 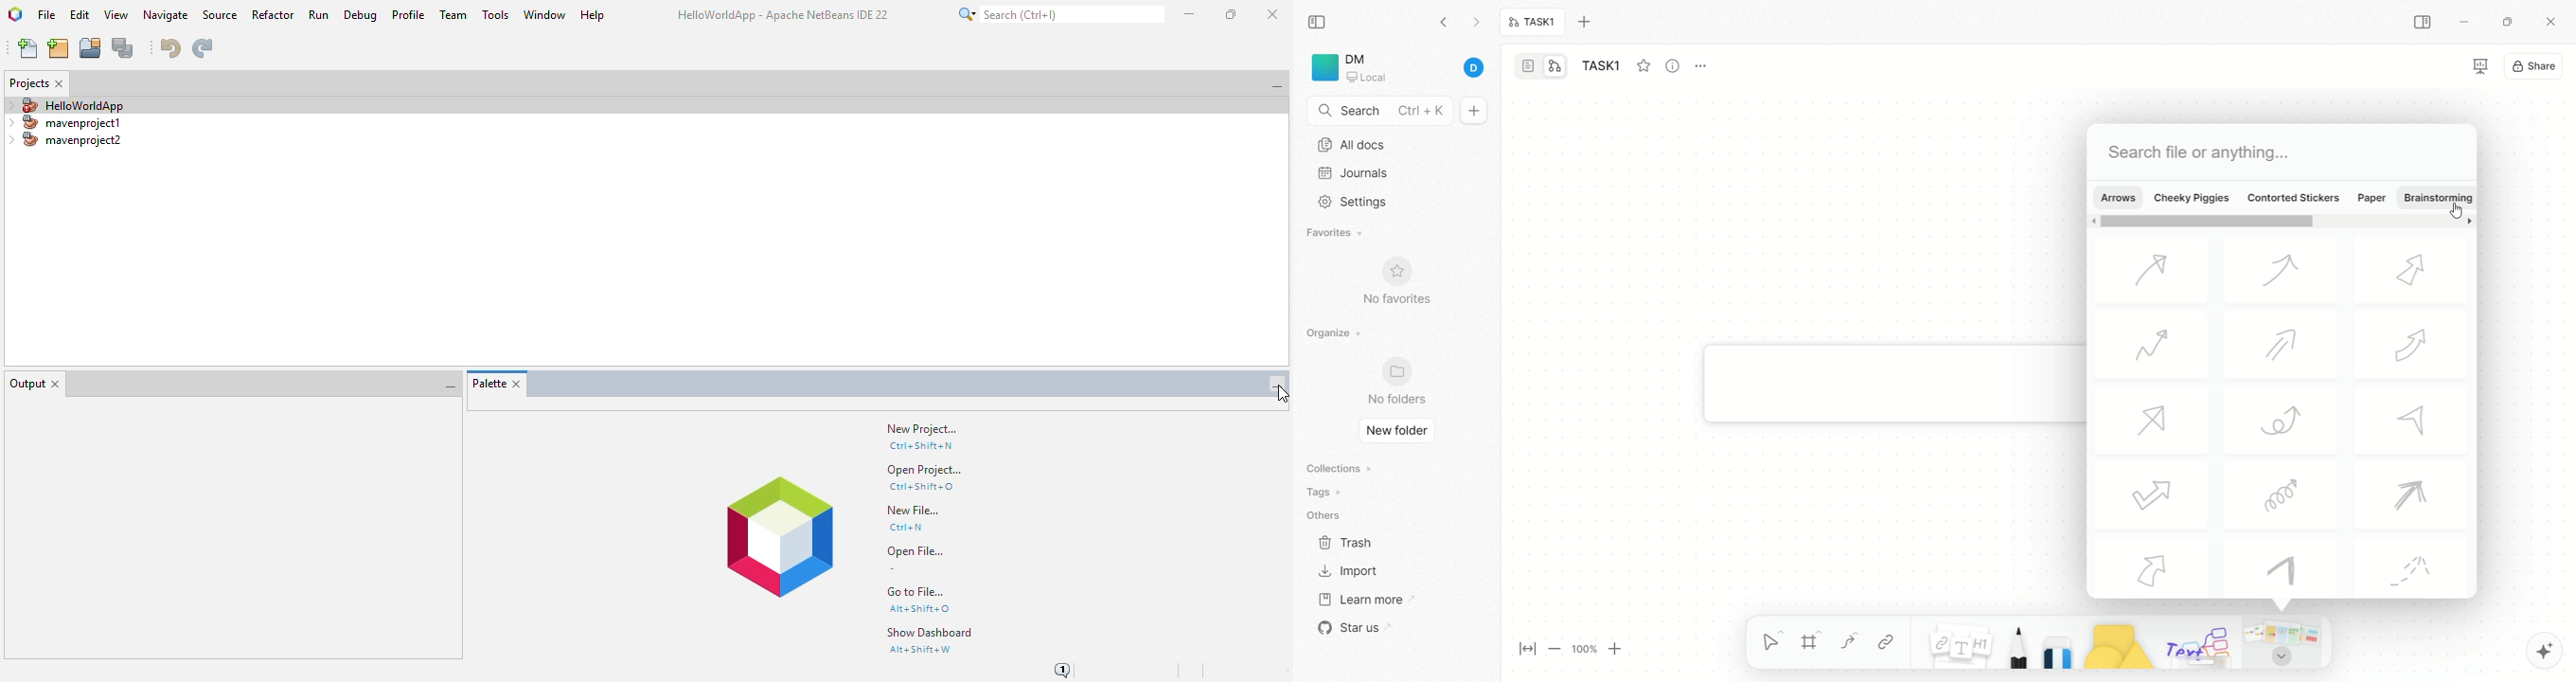 What do you see at coordinates (2463, 24) in the screenshot?
I see `minimize` at bounding box center [2463, 24].